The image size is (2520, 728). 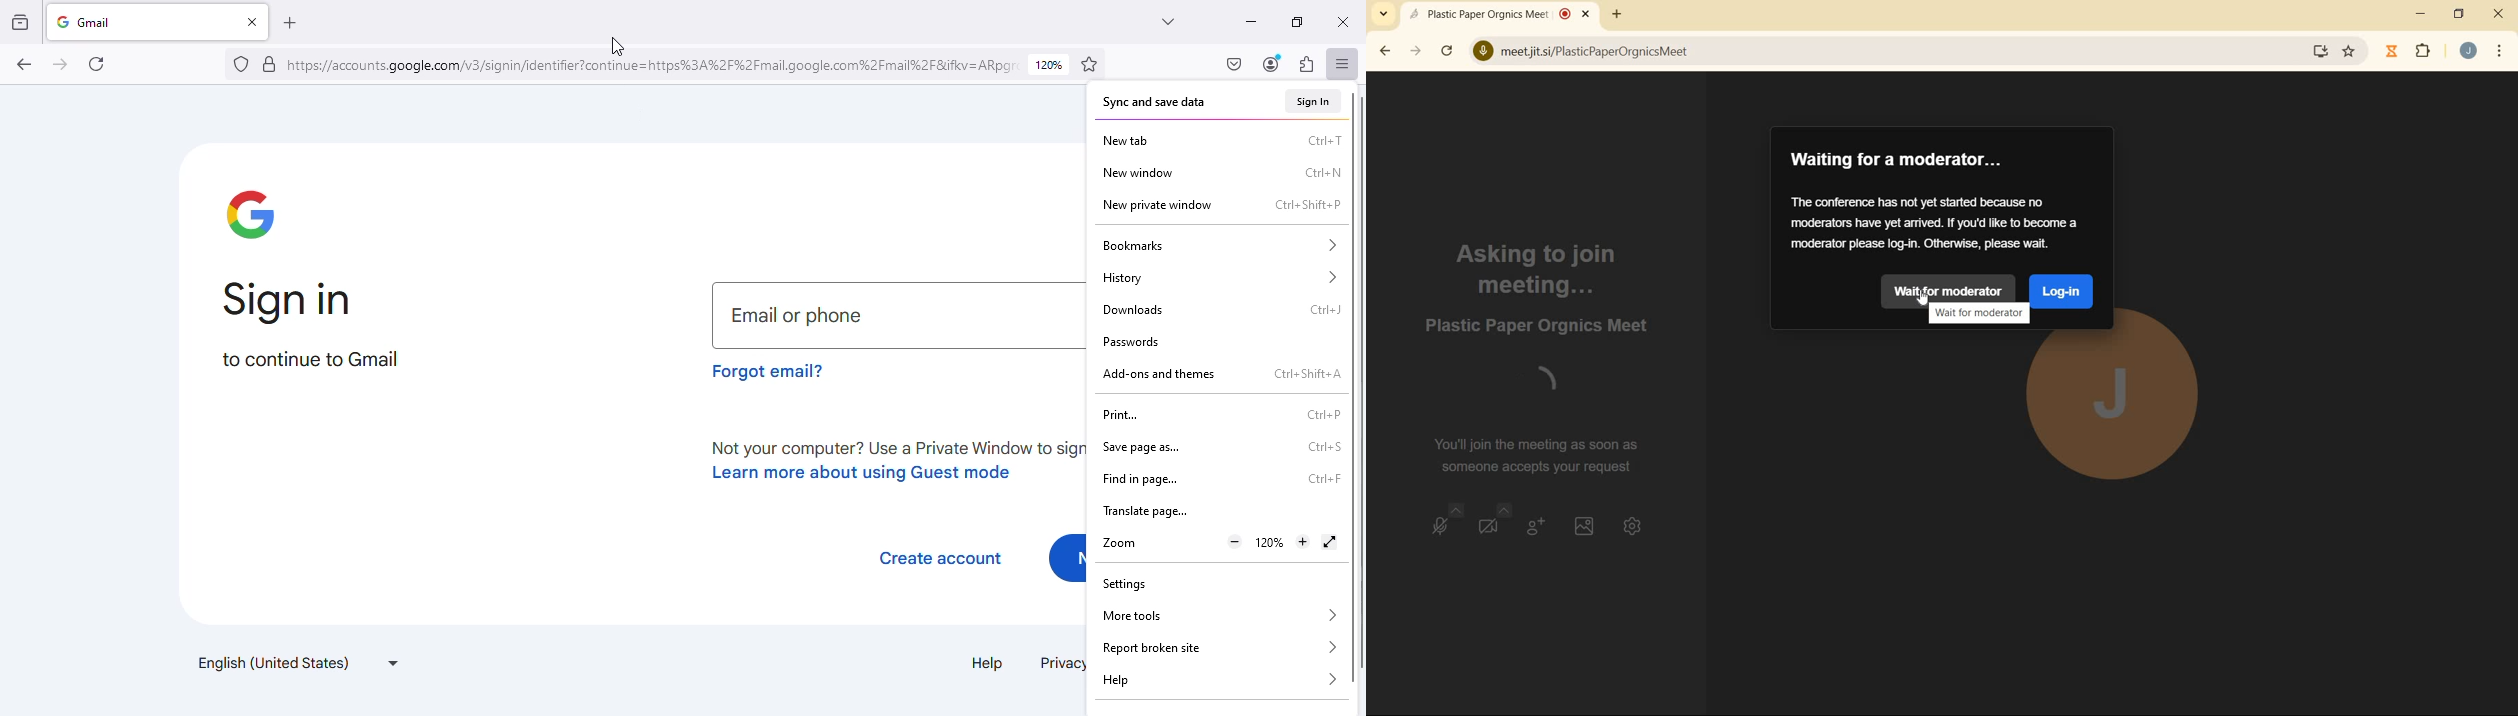 What do you see at coordinates (2116, 409) in the screenshot?
I see `profile` at bounding box center [2116, 409].